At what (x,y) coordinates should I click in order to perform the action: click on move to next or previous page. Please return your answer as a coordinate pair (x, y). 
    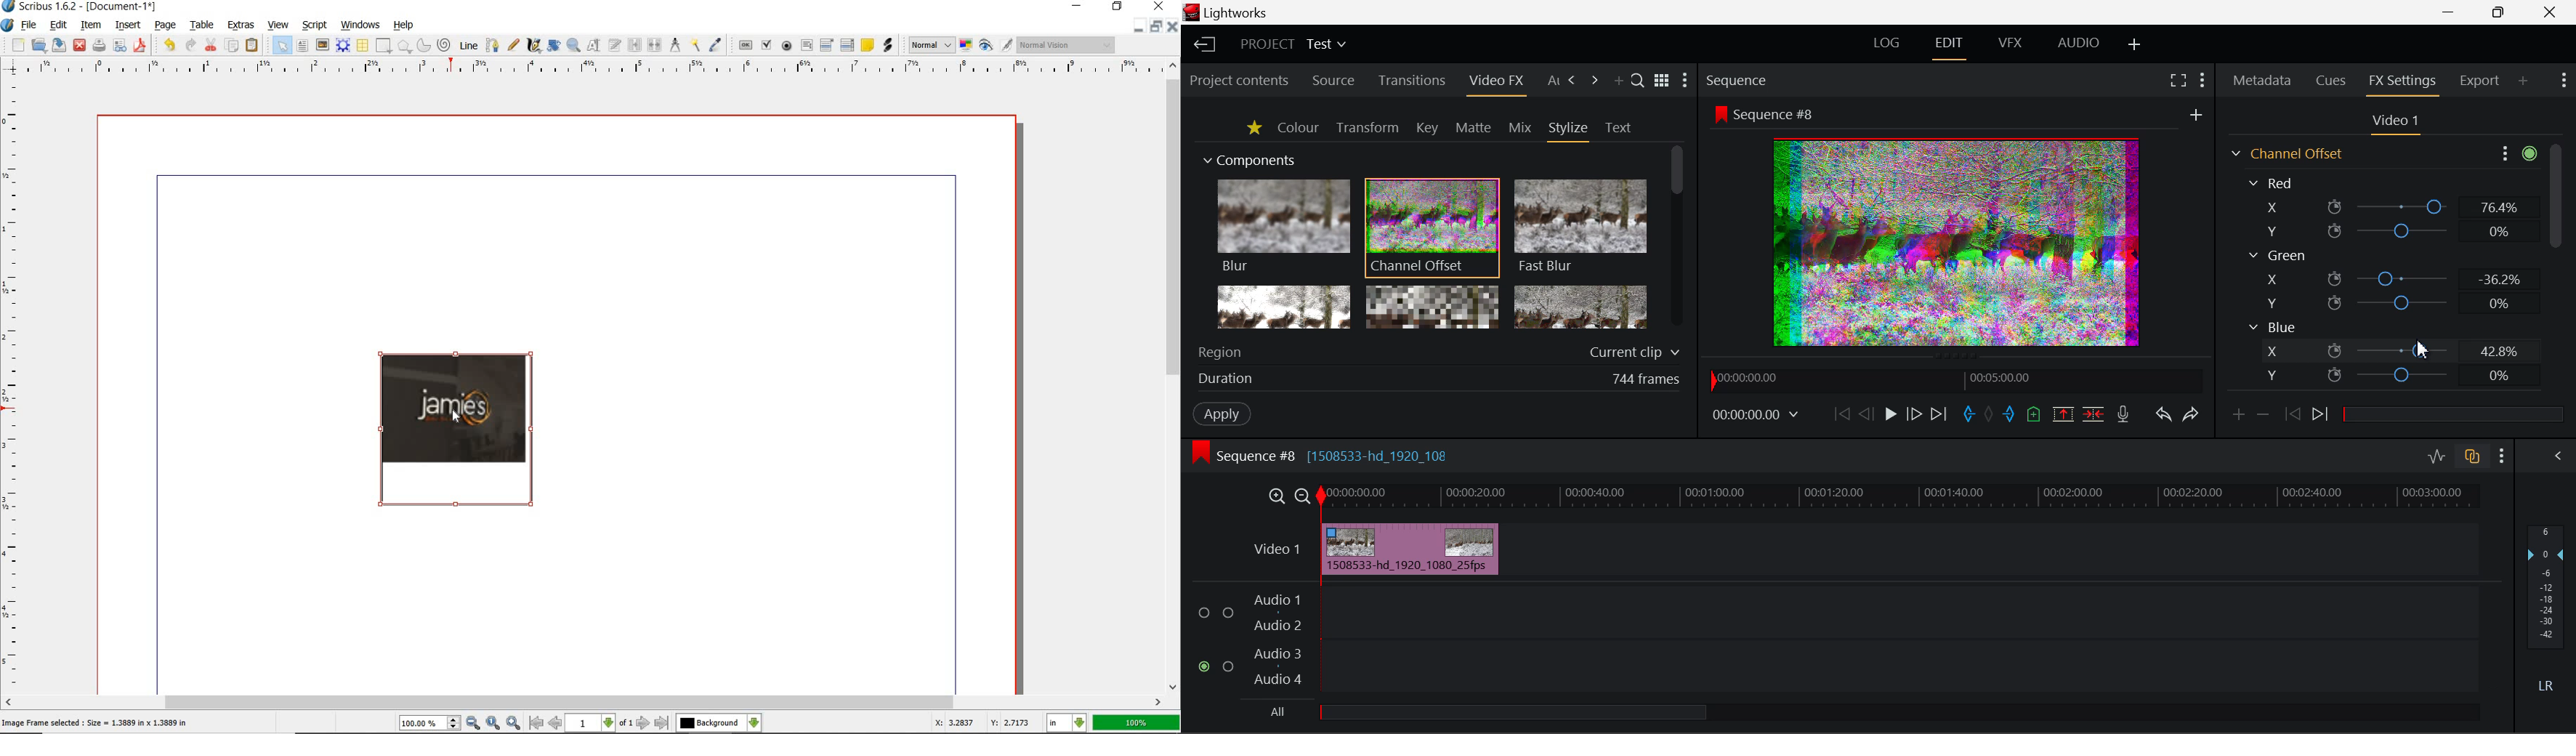
    Looking at the image, I should click on (599, 723).